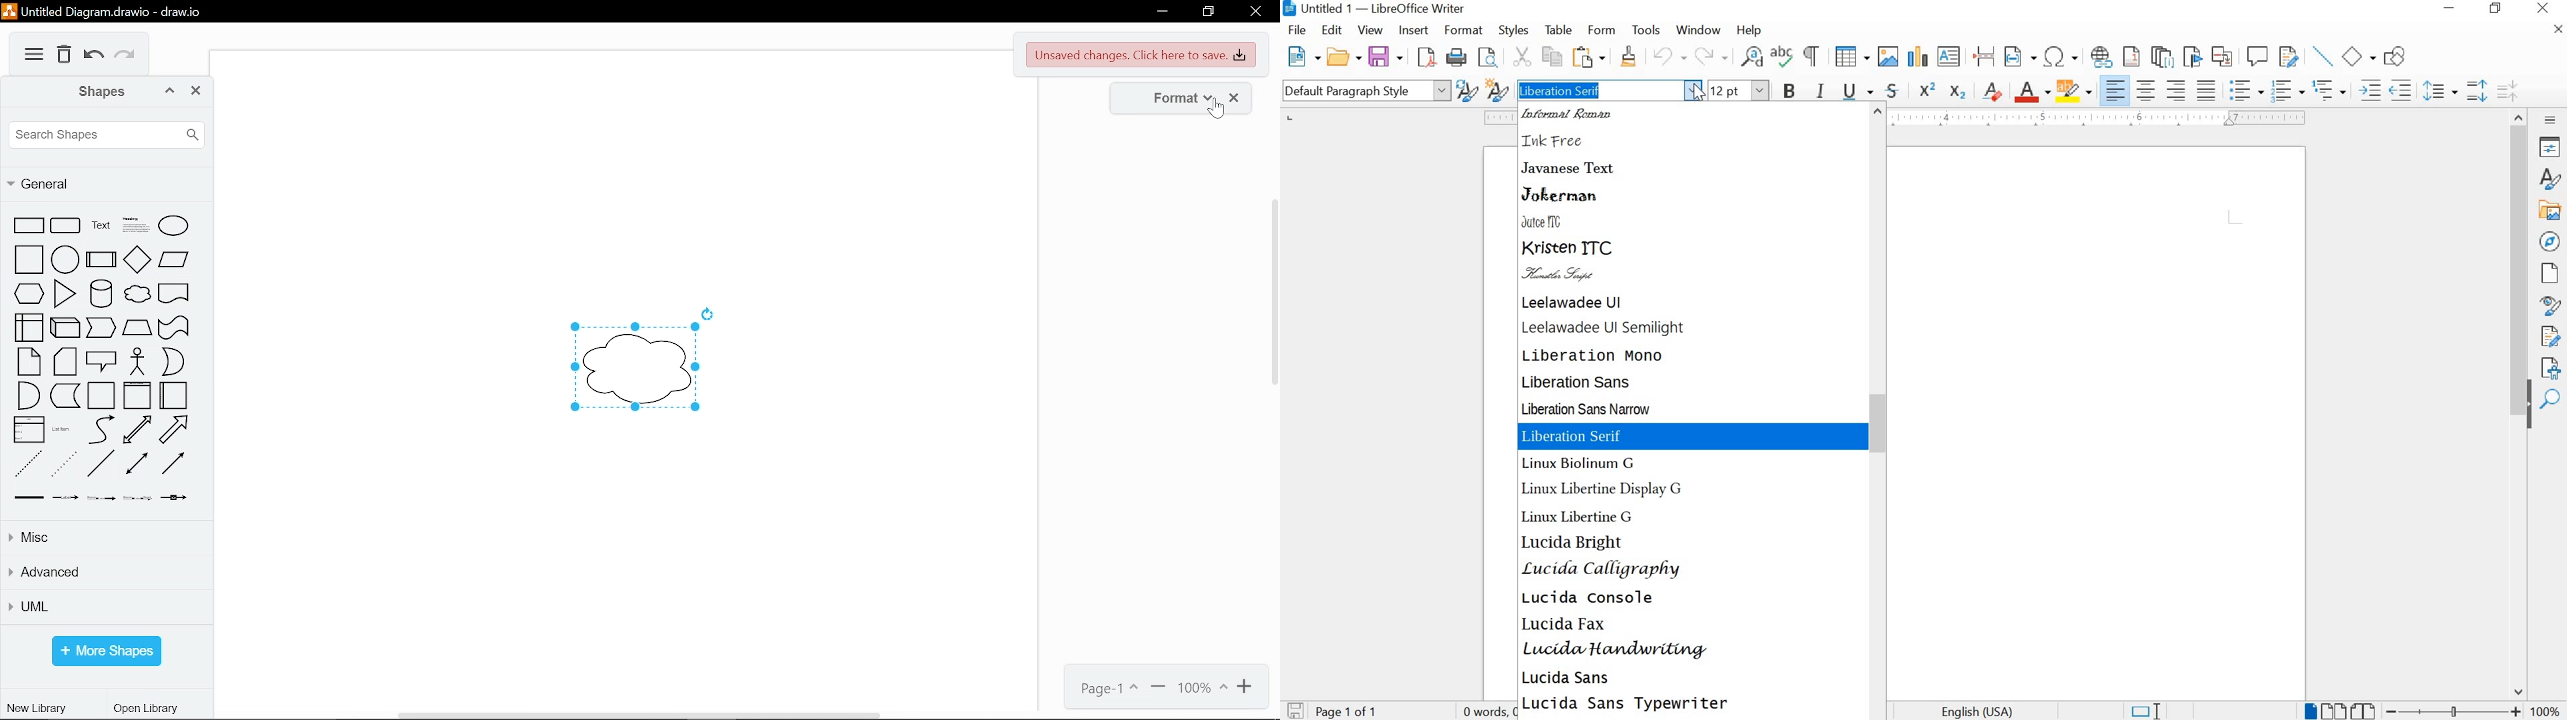 The image size is (2576, 728). What do you see at coordinates (99, 226) in the screenshot?
I see `text` at bounding box center [99, 226].